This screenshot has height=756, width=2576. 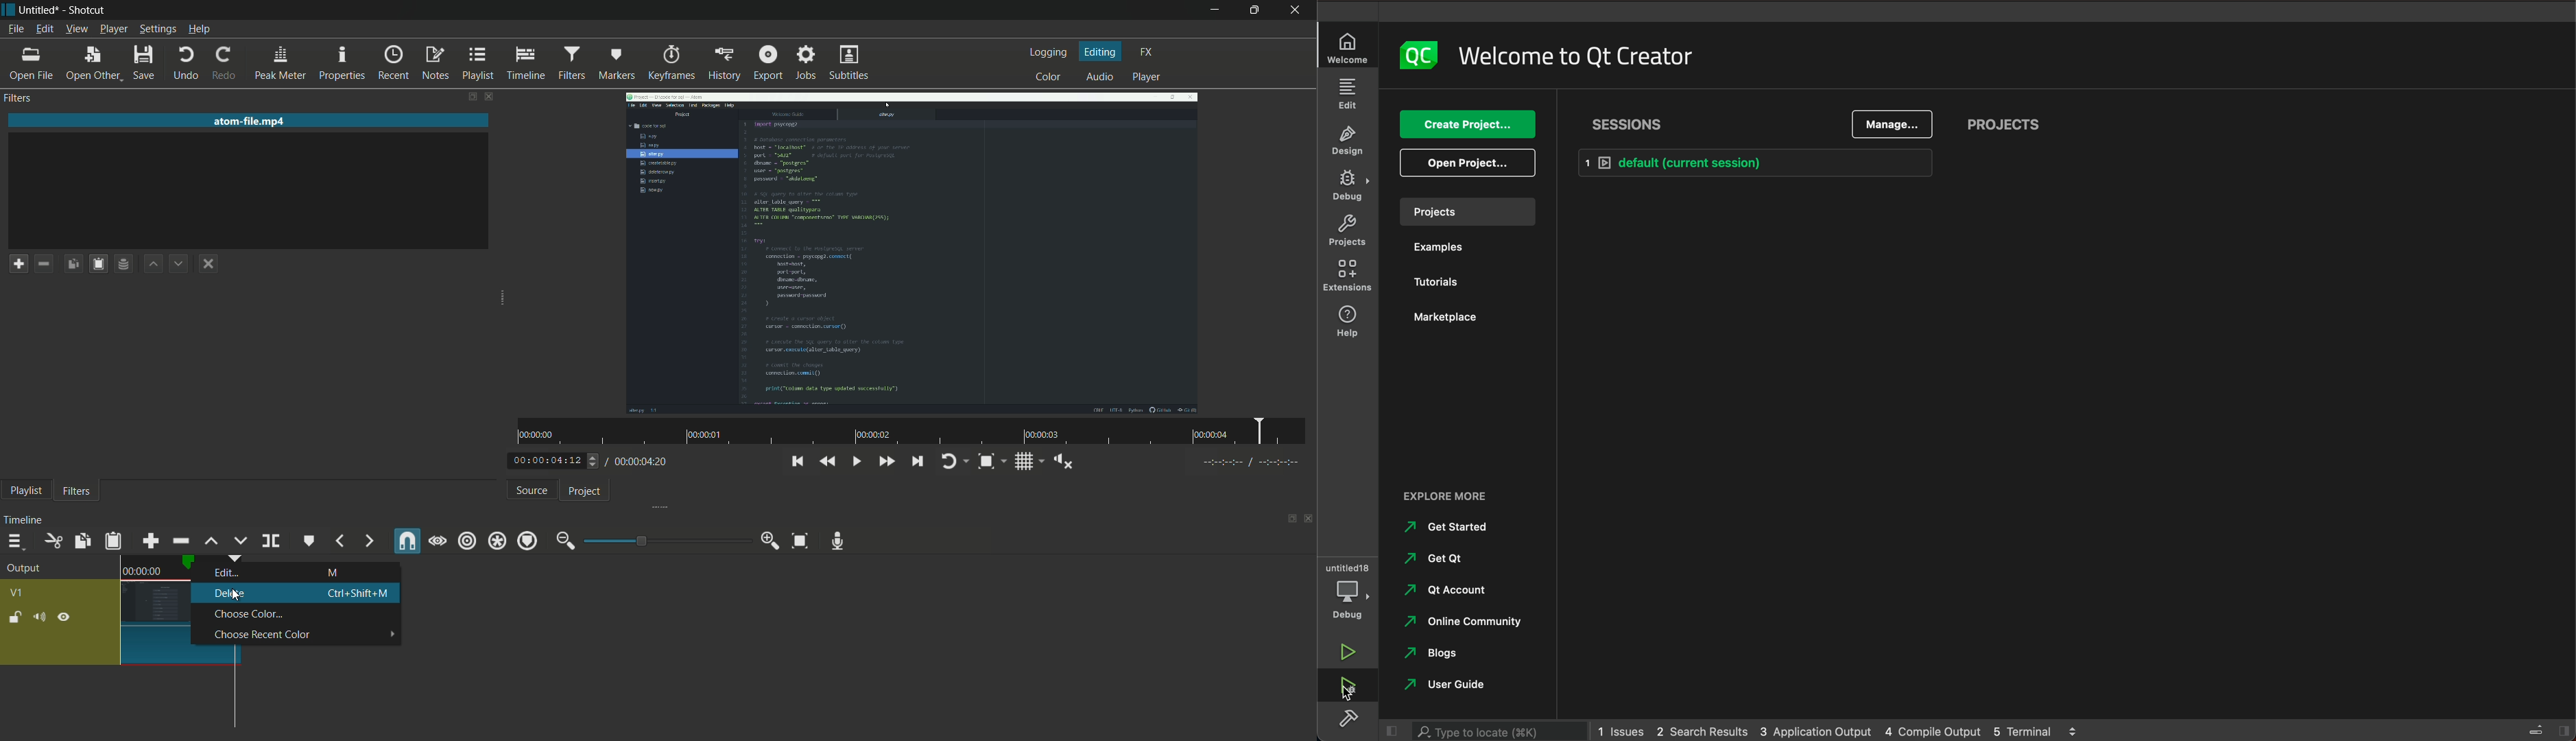 What do you see at coordinates (1581, 58) in the screenshot?
I see `welcome text` at bounding box center [1581, 58].